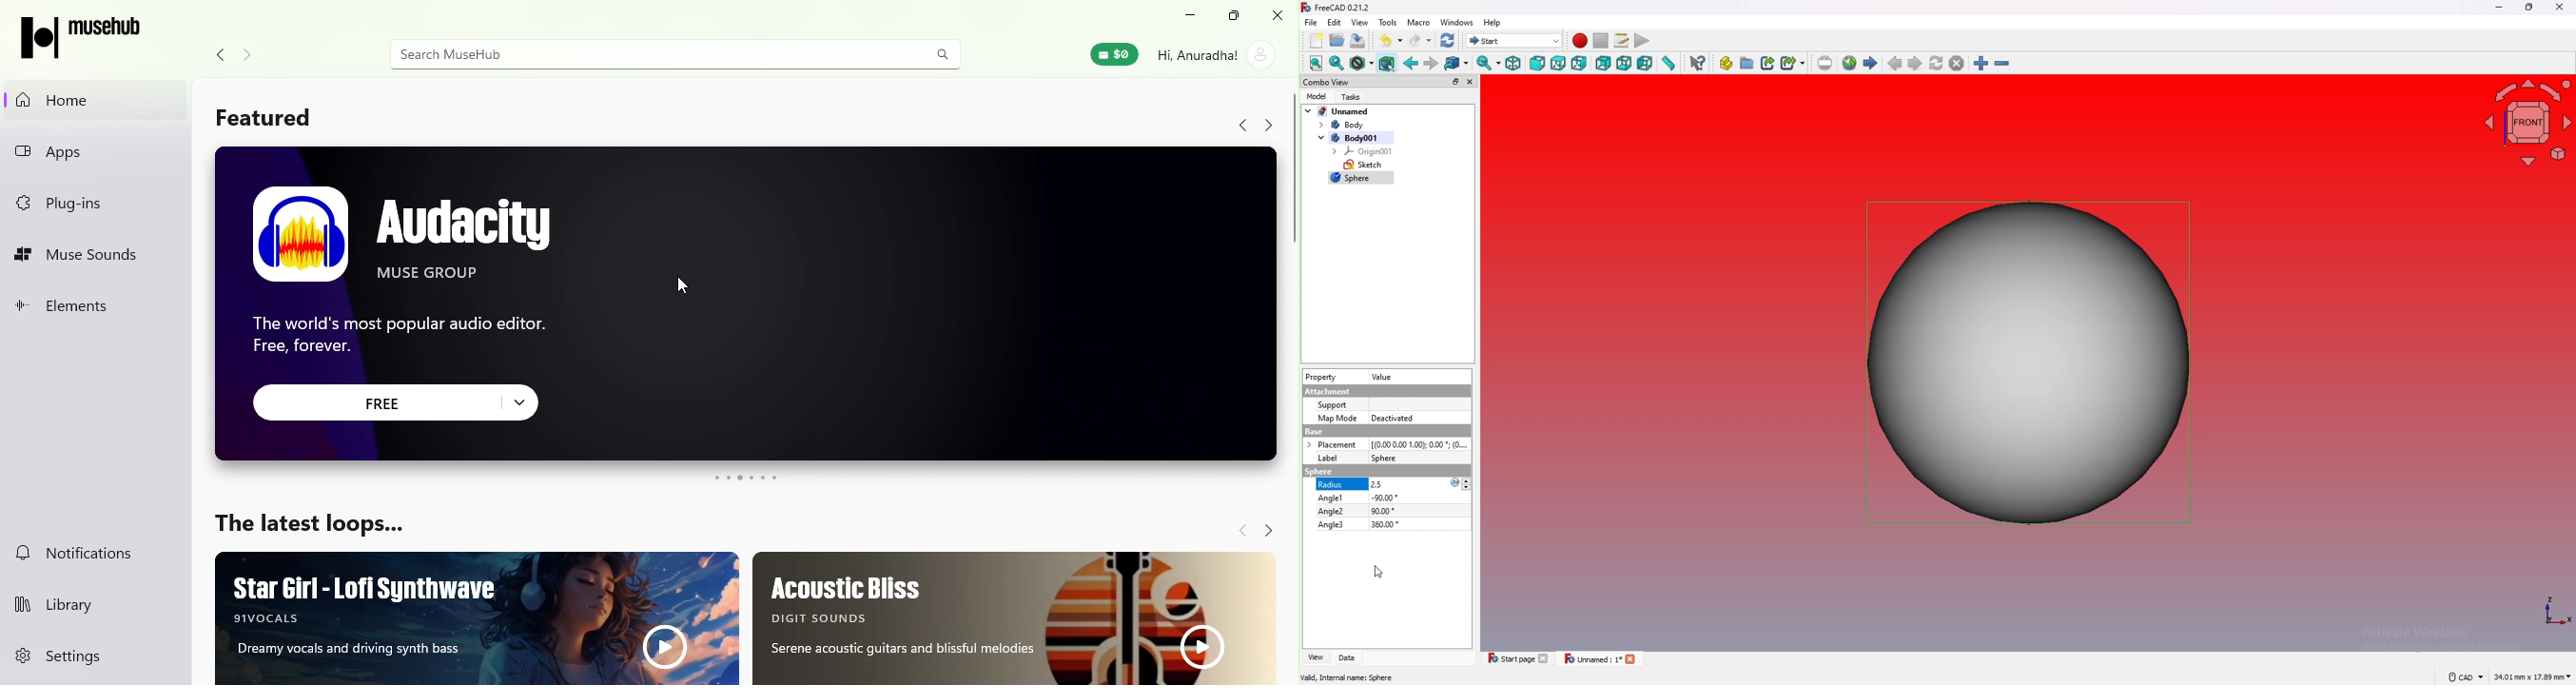  Describe the element at coordinates (94, 603) in the screenshot. I see `Library` at that location.